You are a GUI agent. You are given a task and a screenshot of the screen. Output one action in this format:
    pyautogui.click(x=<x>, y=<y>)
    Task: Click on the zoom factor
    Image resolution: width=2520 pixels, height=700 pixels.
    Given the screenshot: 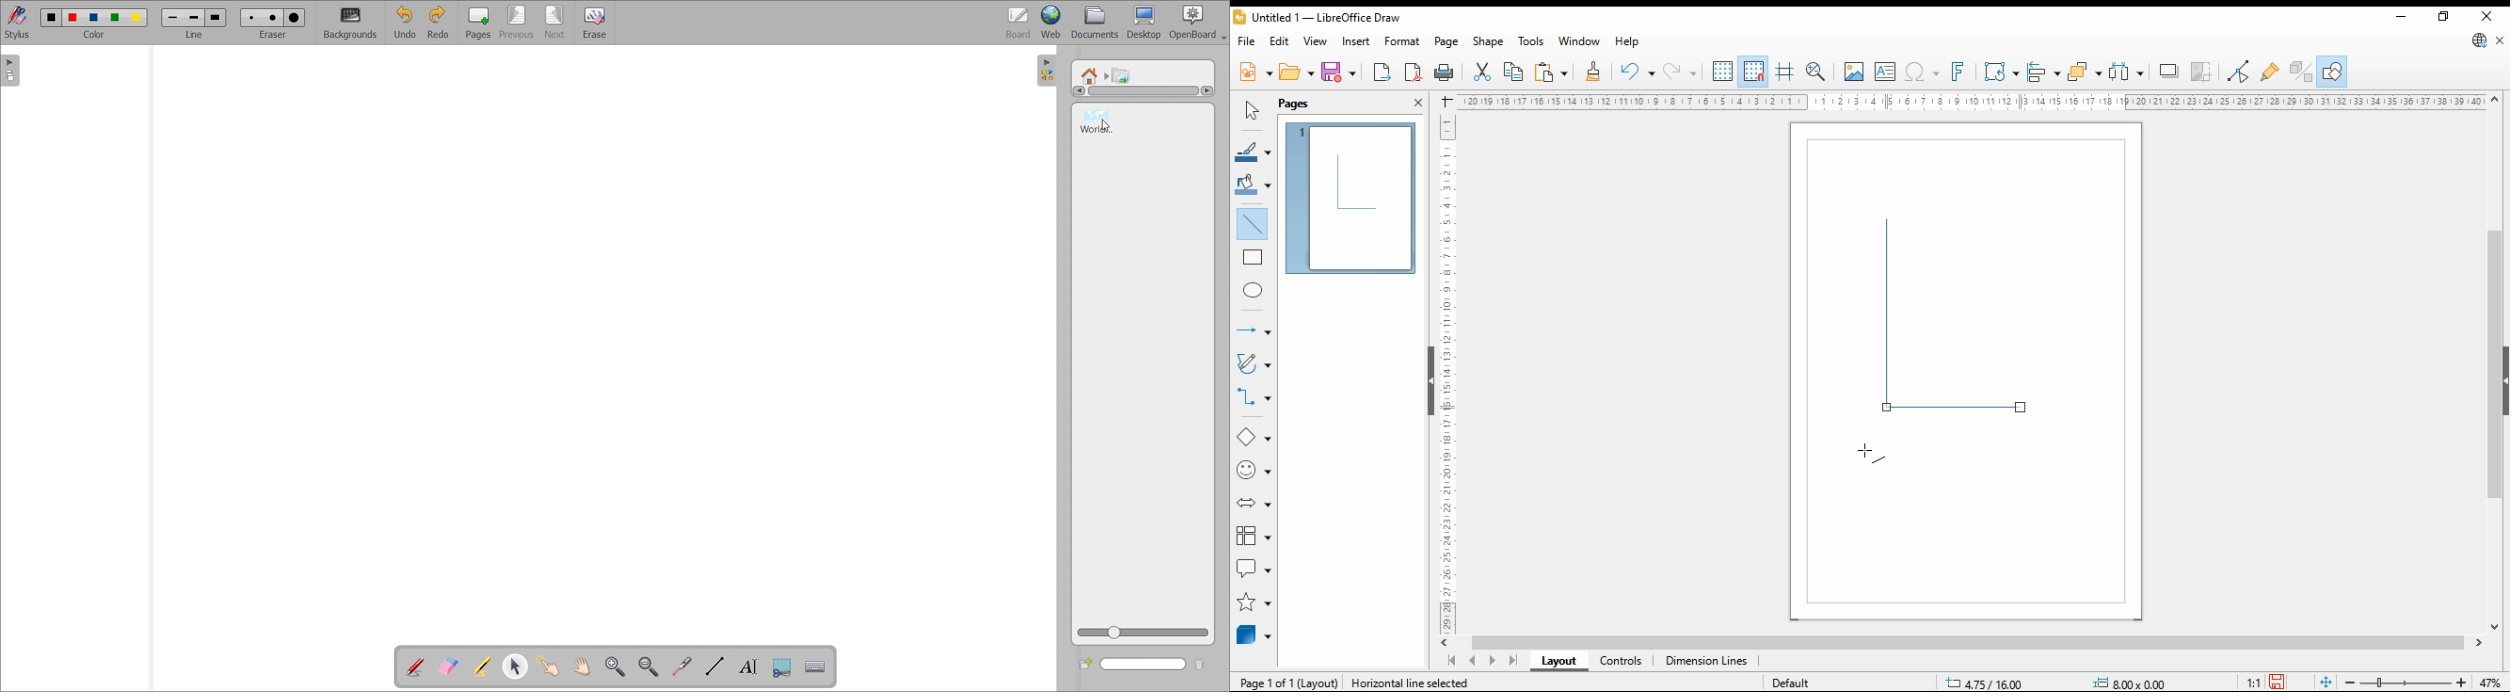 What is the action you would take?
    pyautogui.click(x=2492, y=683)
    